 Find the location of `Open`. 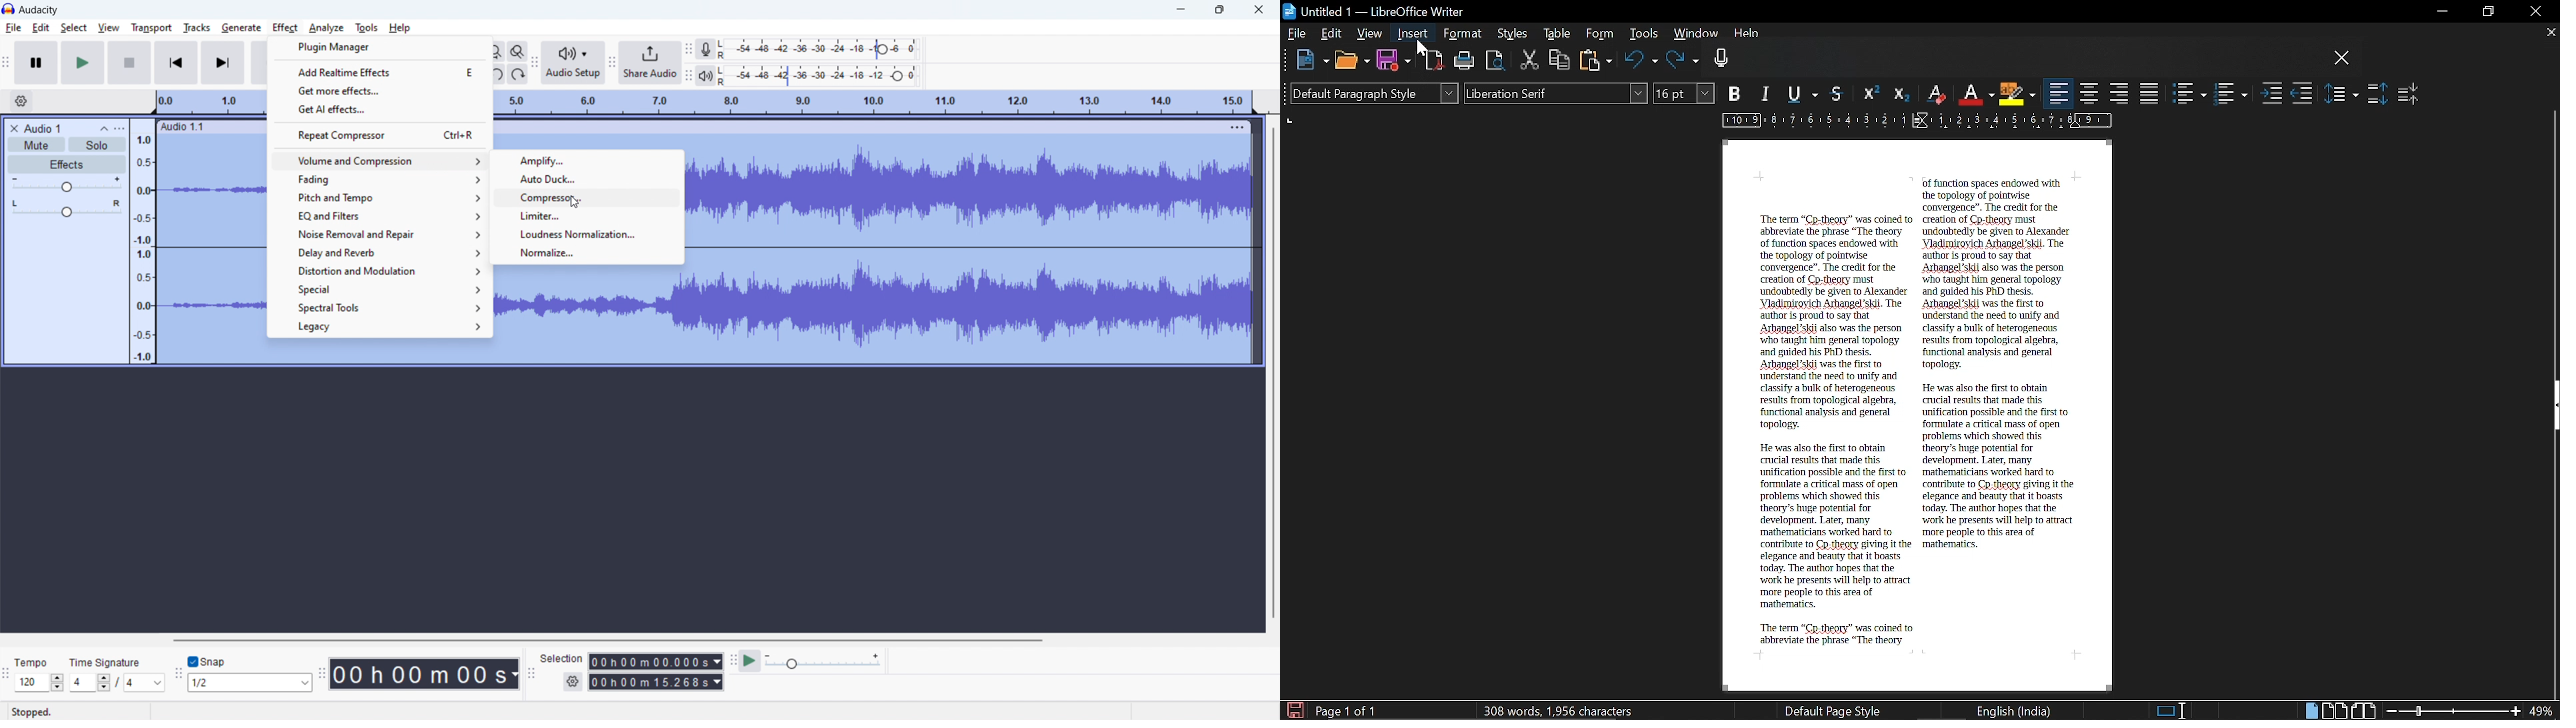

Open is located at coordinates (1351, 62).